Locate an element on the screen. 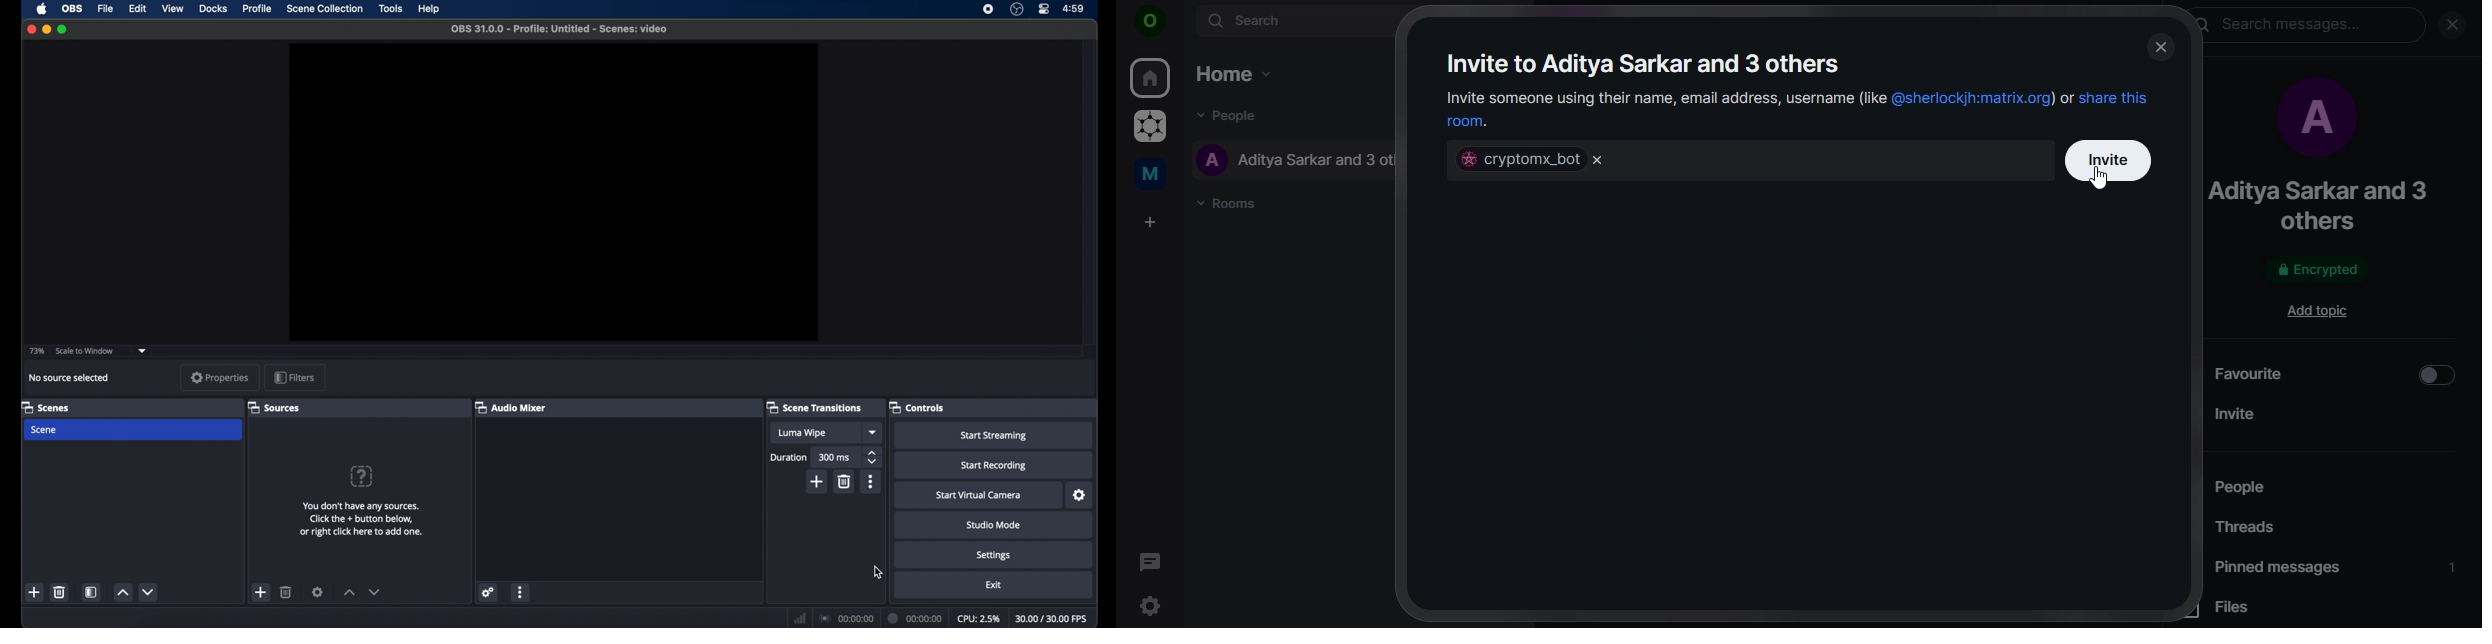  OBS 31.0.0 - Profile: Untitled - Scenes: video is located at coordinates (562, 28).